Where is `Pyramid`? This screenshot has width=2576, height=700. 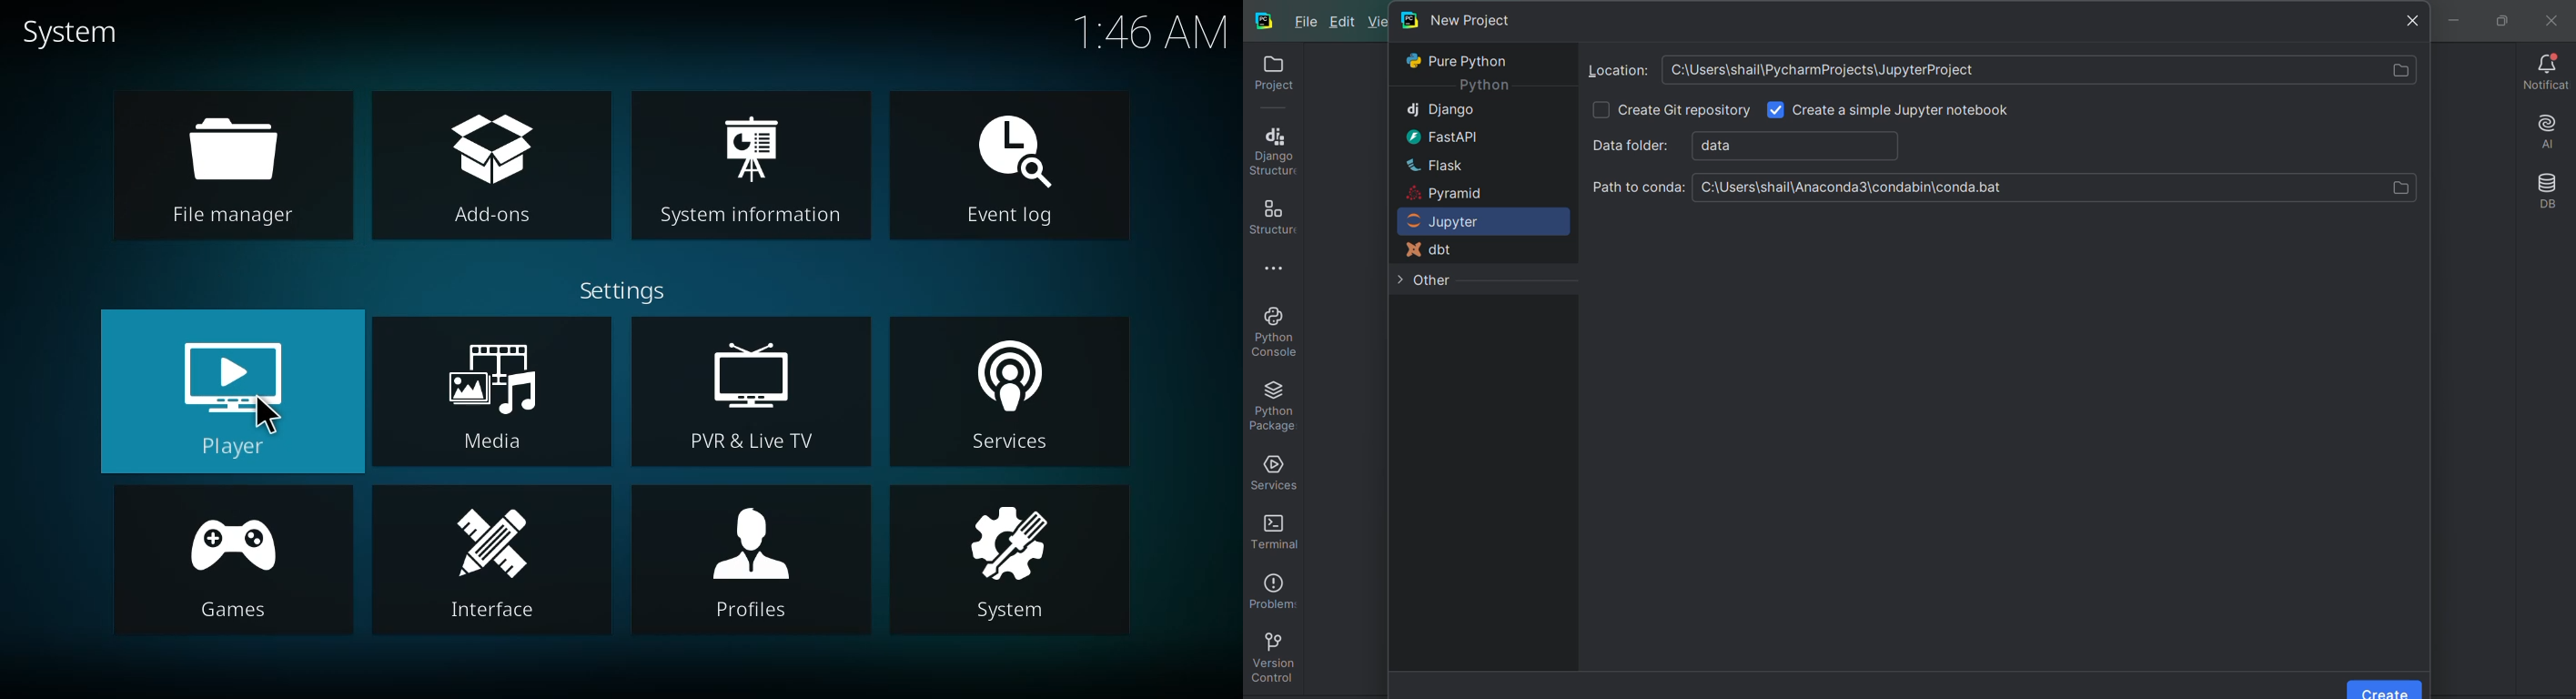 Pyramid is located at coordinates (1446, 195).